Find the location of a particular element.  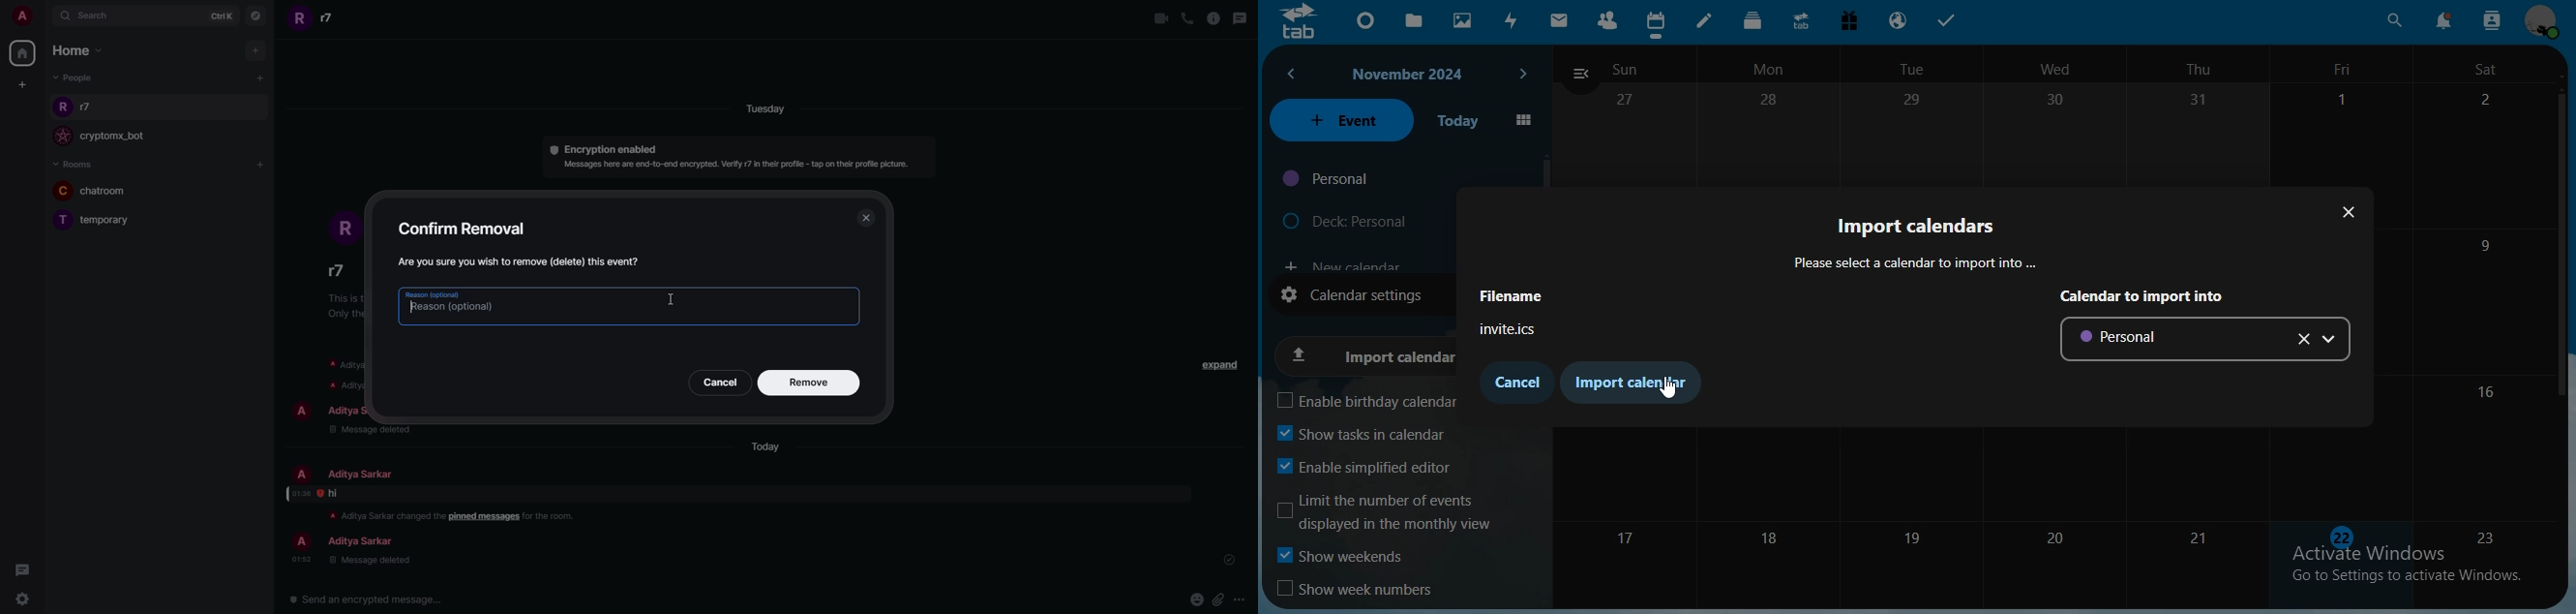

activity is located at coordinates (1513, 23).